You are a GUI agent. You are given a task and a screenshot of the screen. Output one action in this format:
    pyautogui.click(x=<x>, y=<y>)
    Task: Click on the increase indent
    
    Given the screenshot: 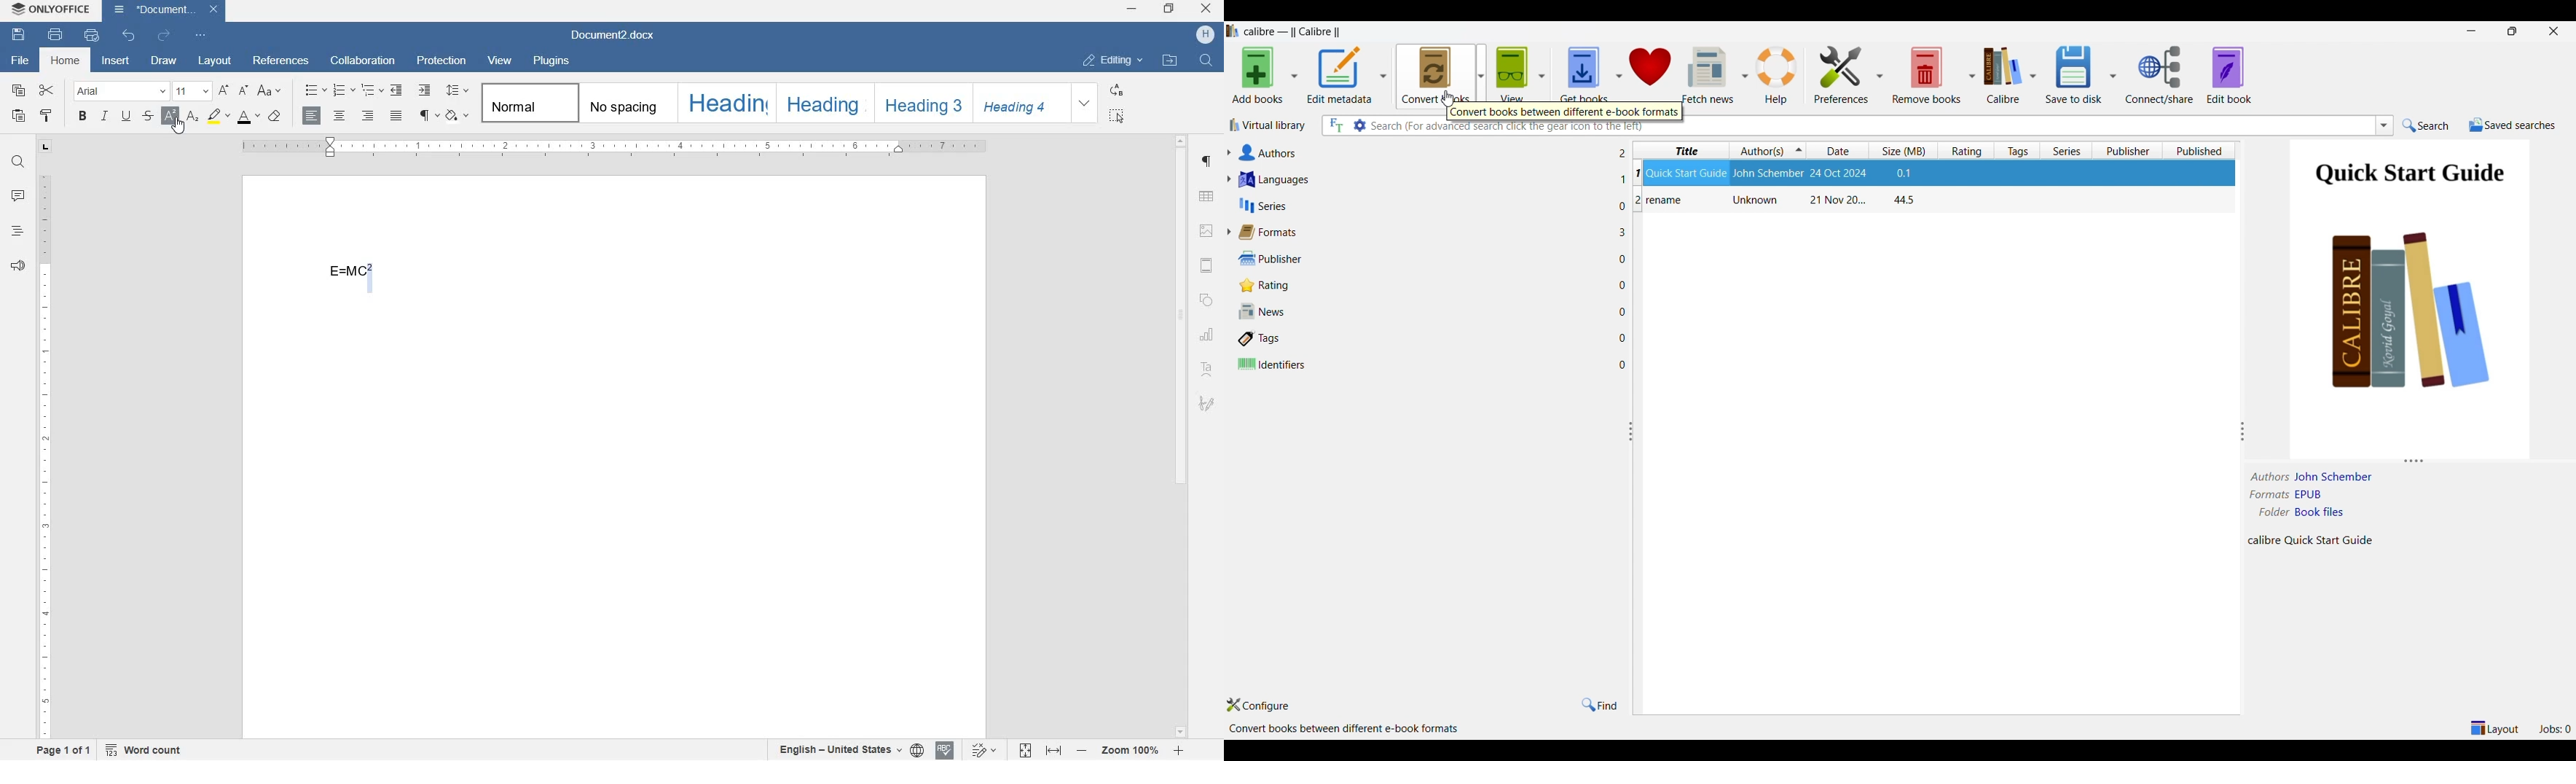 What is the action you would take?
    pyautogui.click(x=424, y=90)
    